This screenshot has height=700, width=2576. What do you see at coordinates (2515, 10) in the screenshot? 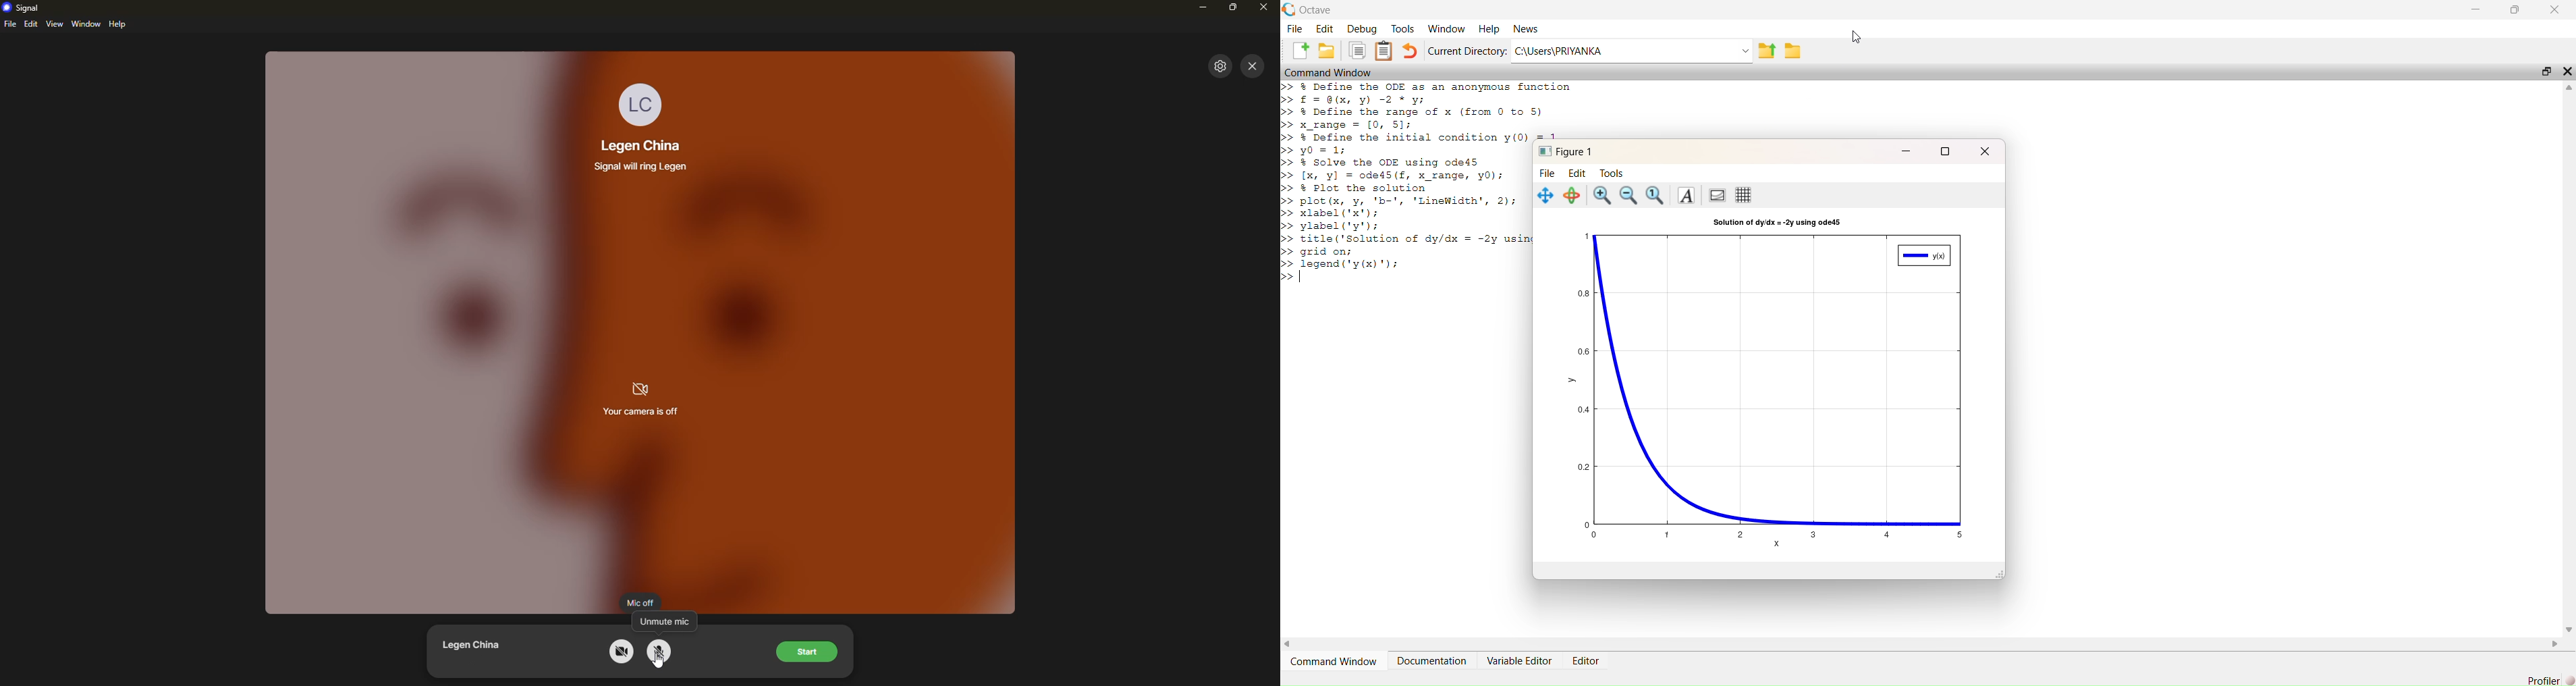
I see `restore` at bounding box center [2515, 10].